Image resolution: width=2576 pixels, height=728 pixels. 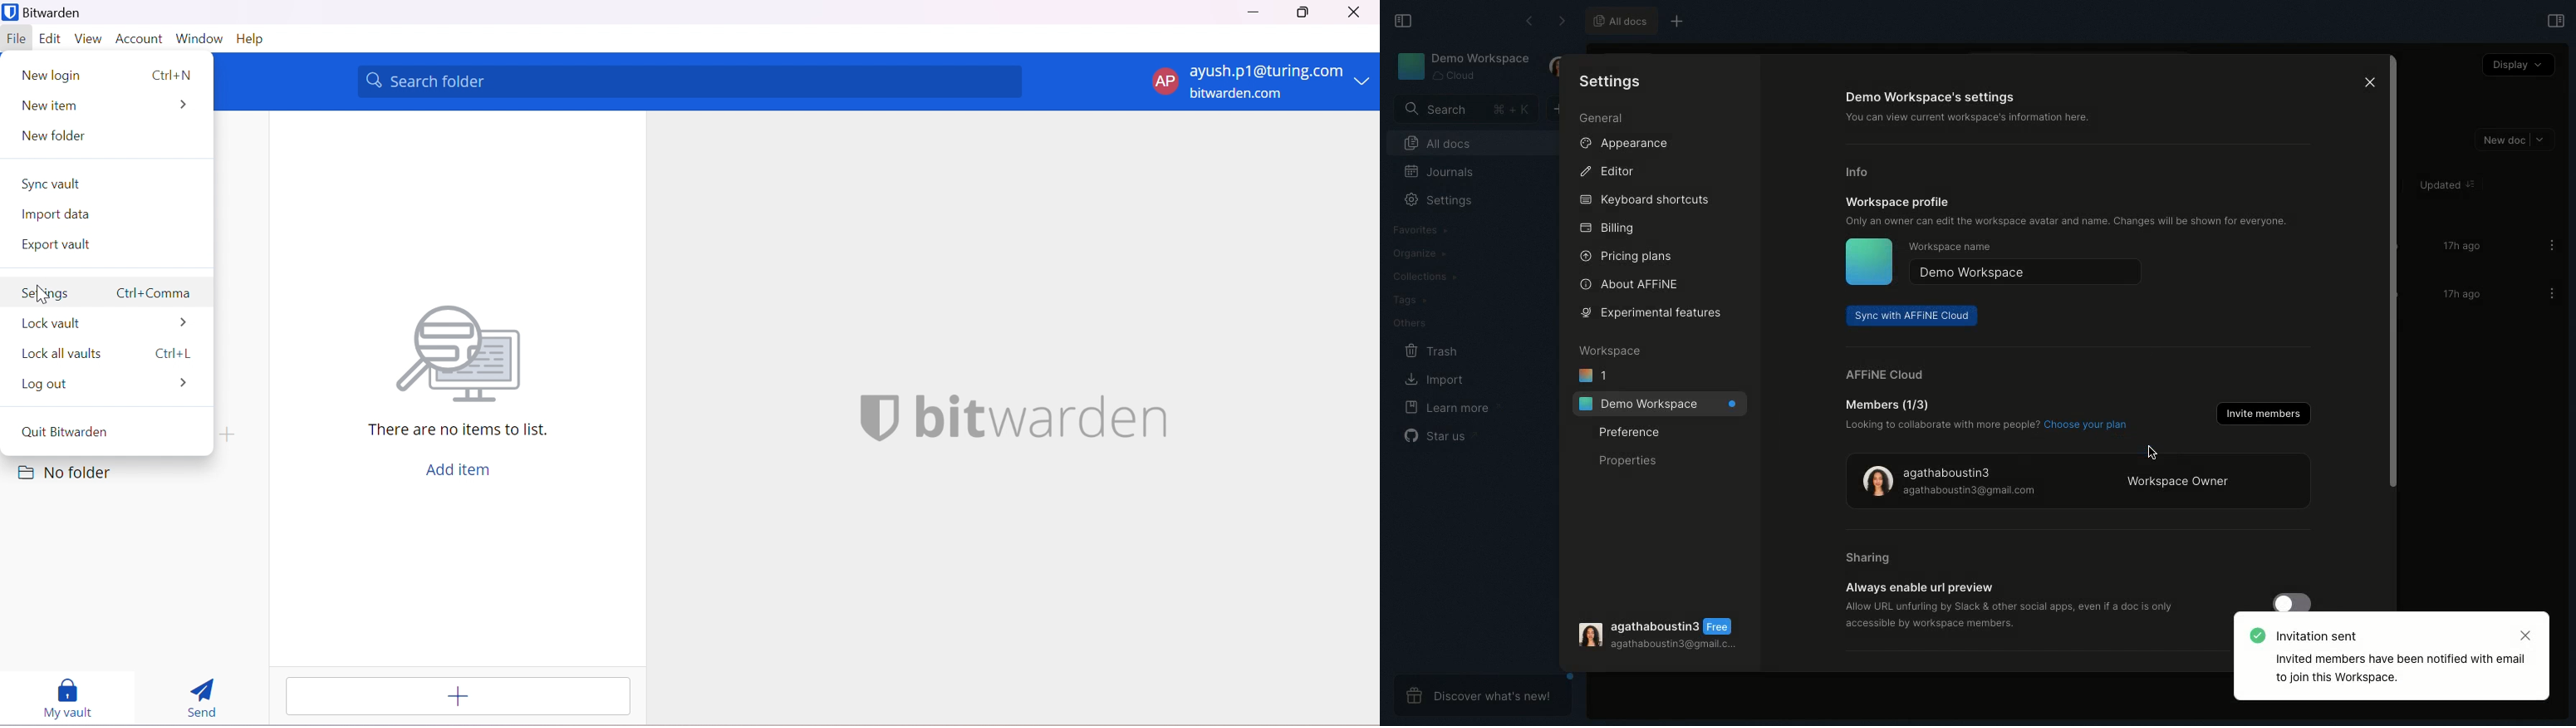 I want to click on ‘accessible by workspace members, so click(x=1923, y=623).